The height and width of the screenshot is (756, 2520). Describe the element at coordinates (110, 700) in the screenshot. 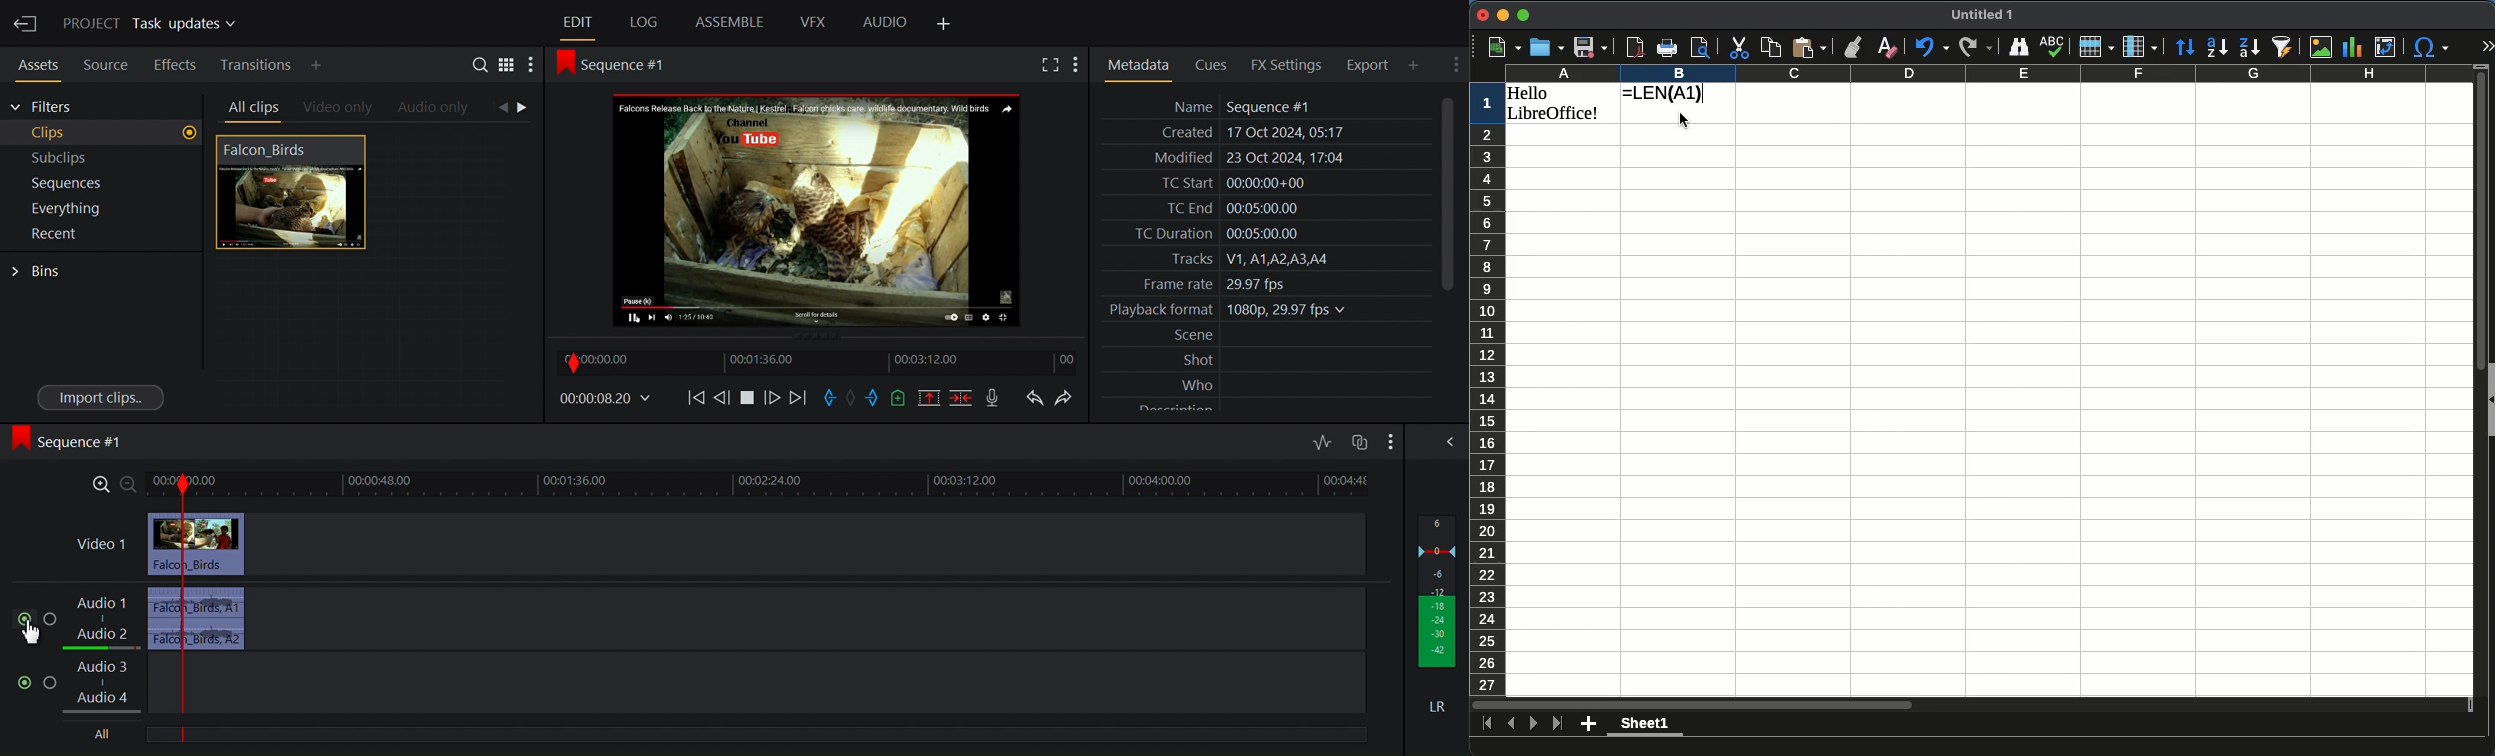

I see `Audio 4` at that location.